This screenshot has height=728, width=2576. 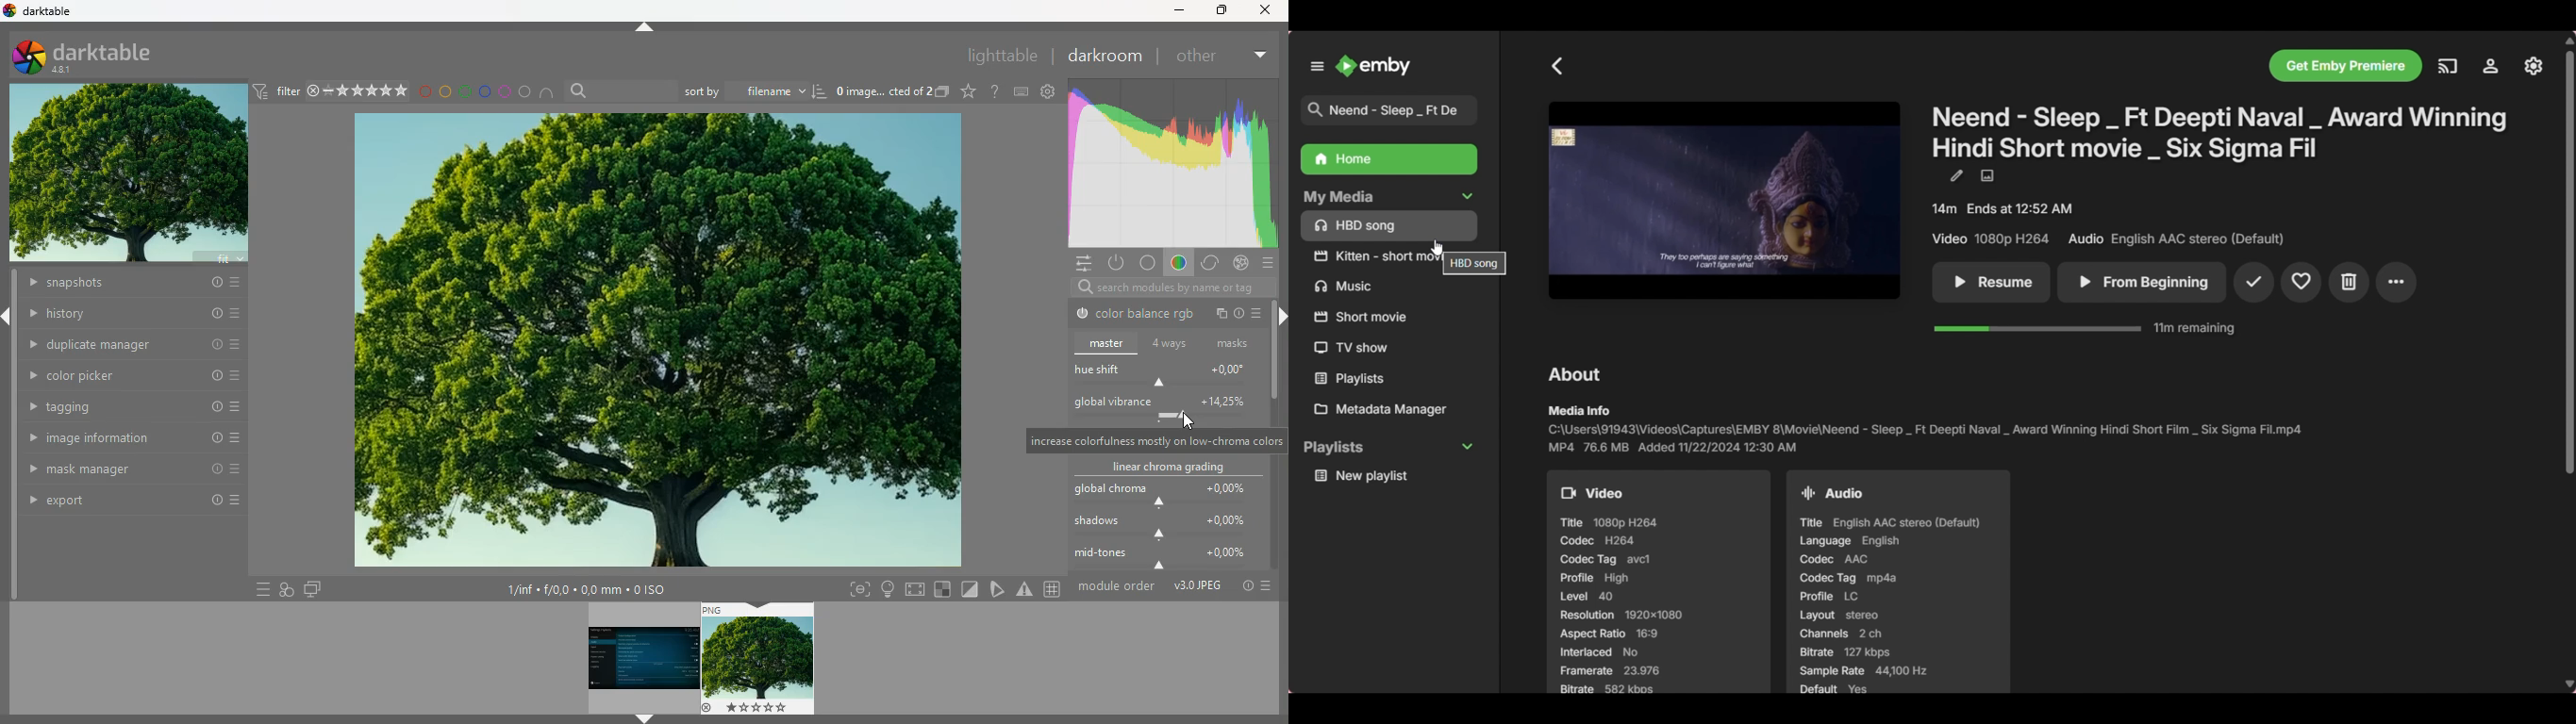 What do you see at coordinates (1163, 407) in the screenshot?
I see `global vibrance` at bounding box center [1163, 407].